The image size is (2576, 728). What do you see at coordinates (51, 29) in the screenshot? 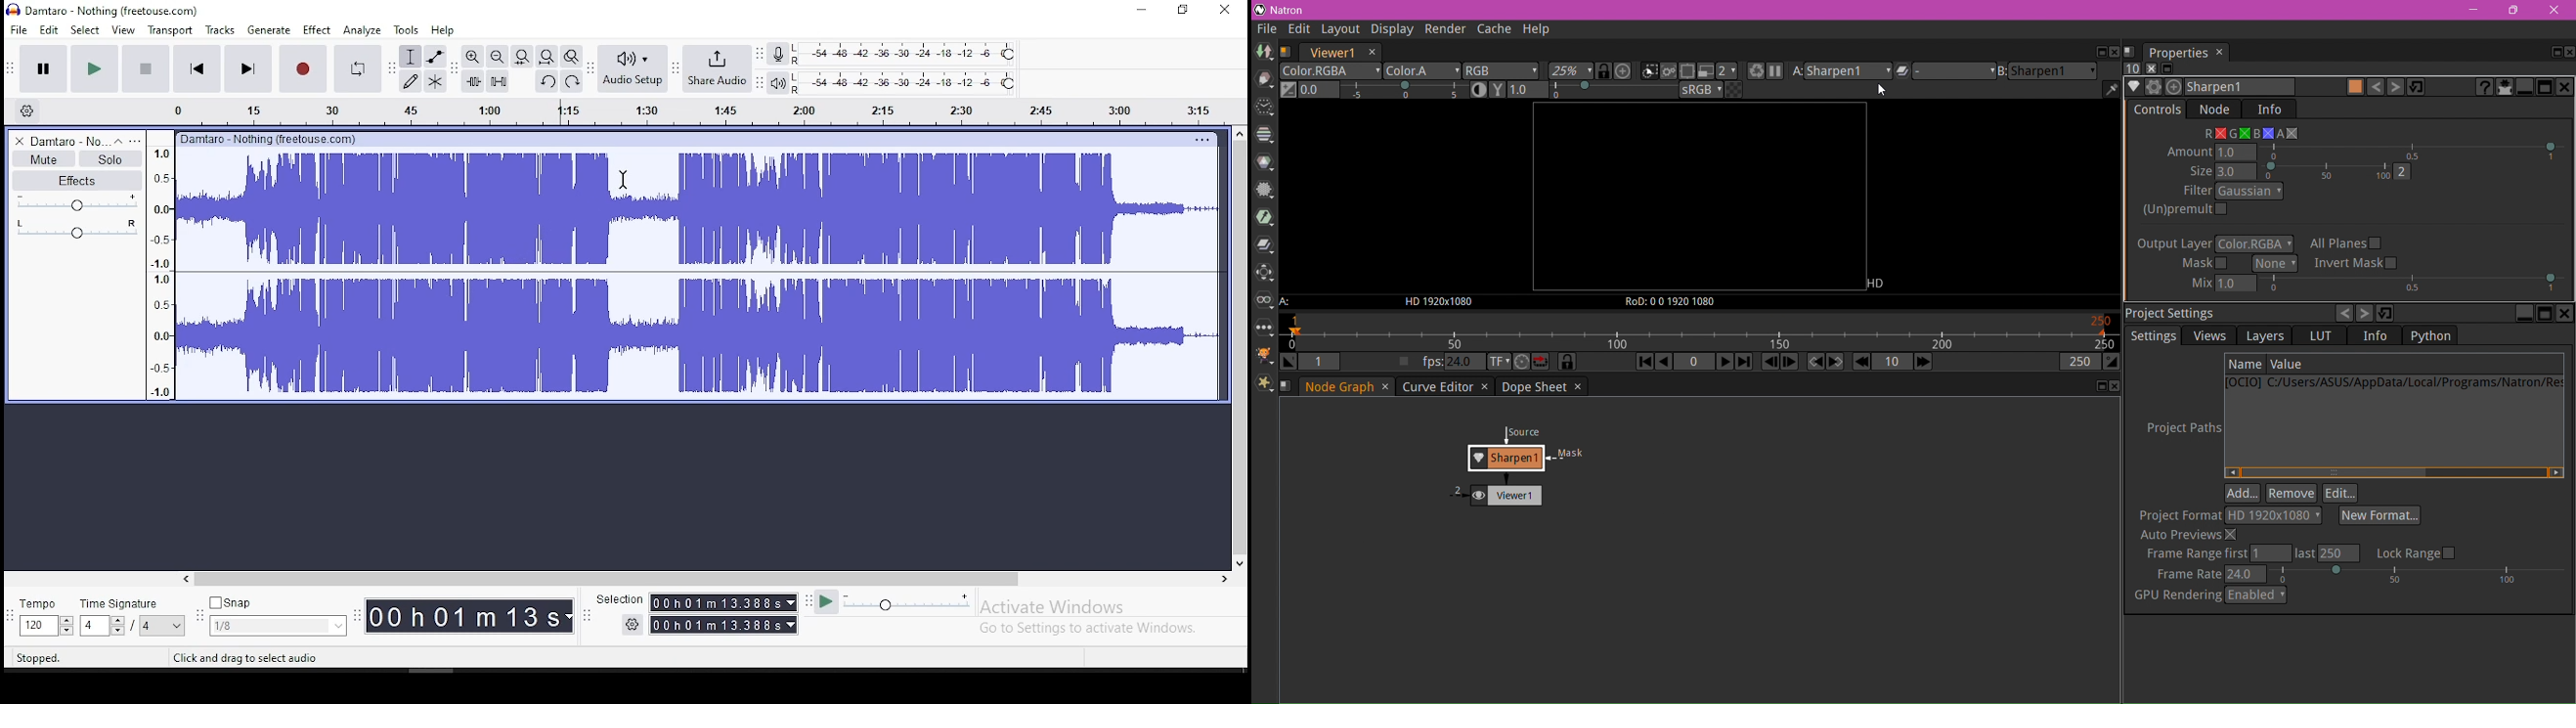
I see `edit` at bounding box center [51, 29].